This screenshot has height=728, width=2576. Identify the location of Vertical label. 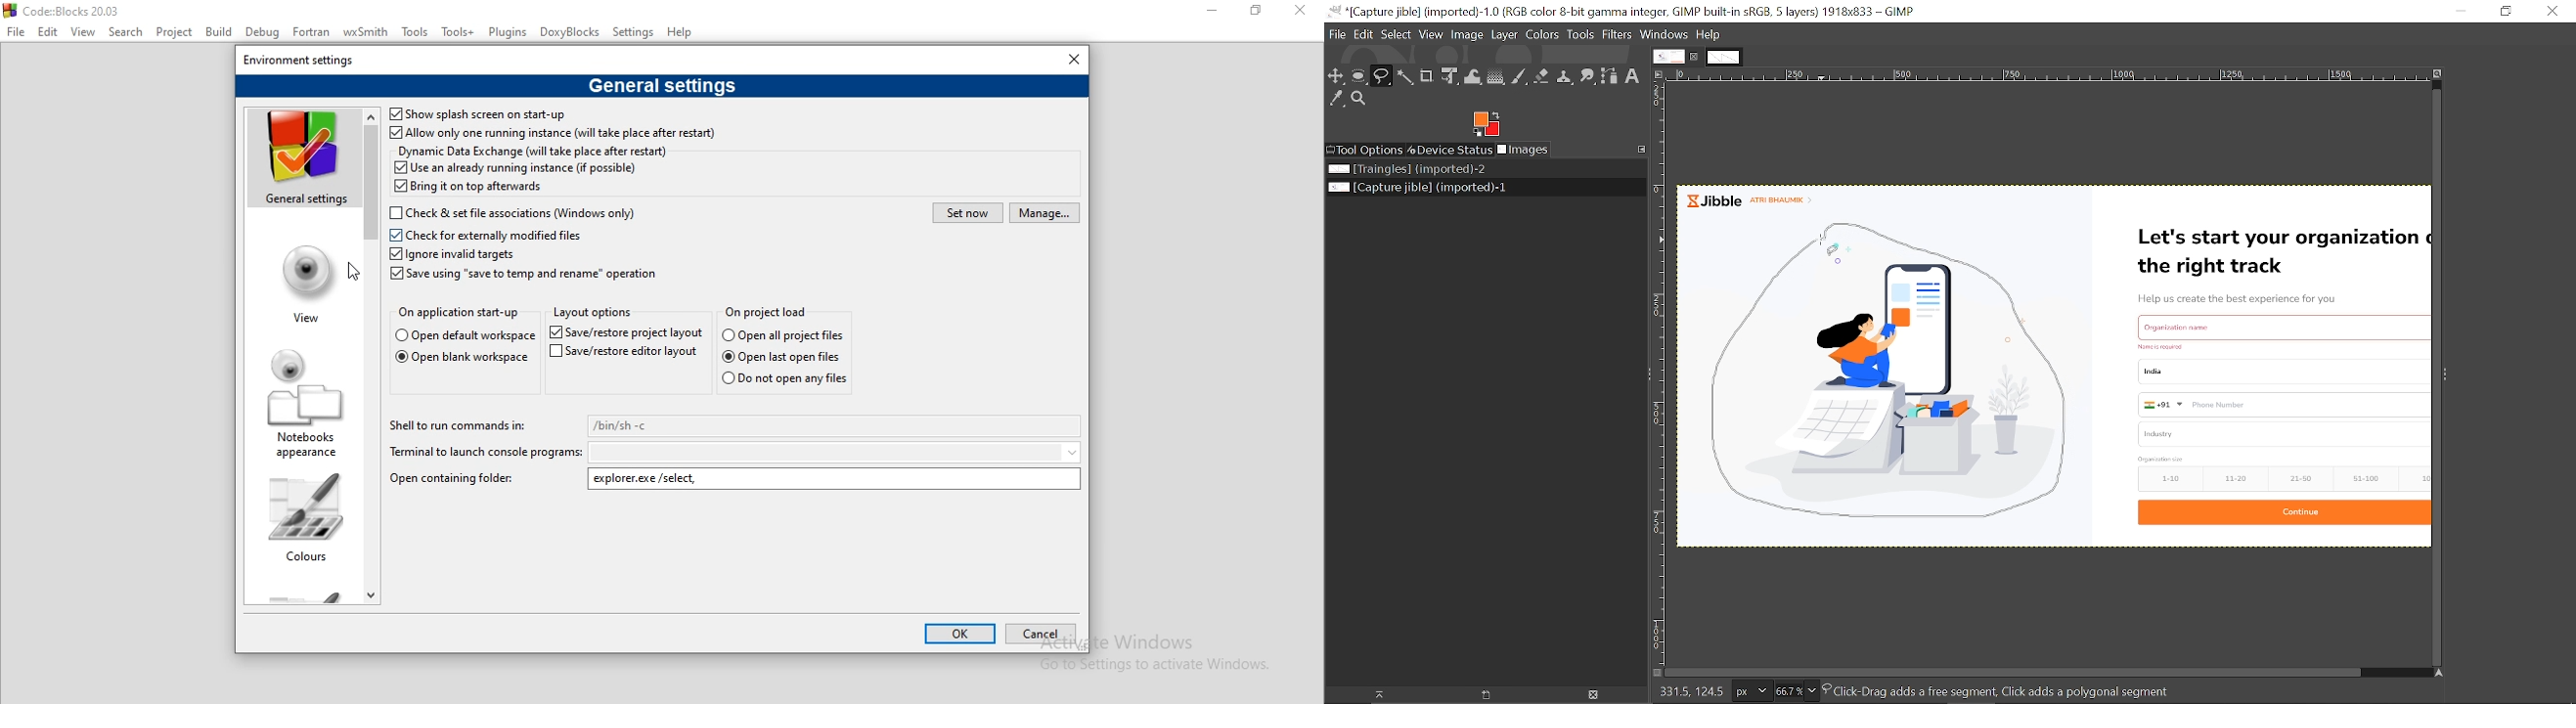
(1661, 373).